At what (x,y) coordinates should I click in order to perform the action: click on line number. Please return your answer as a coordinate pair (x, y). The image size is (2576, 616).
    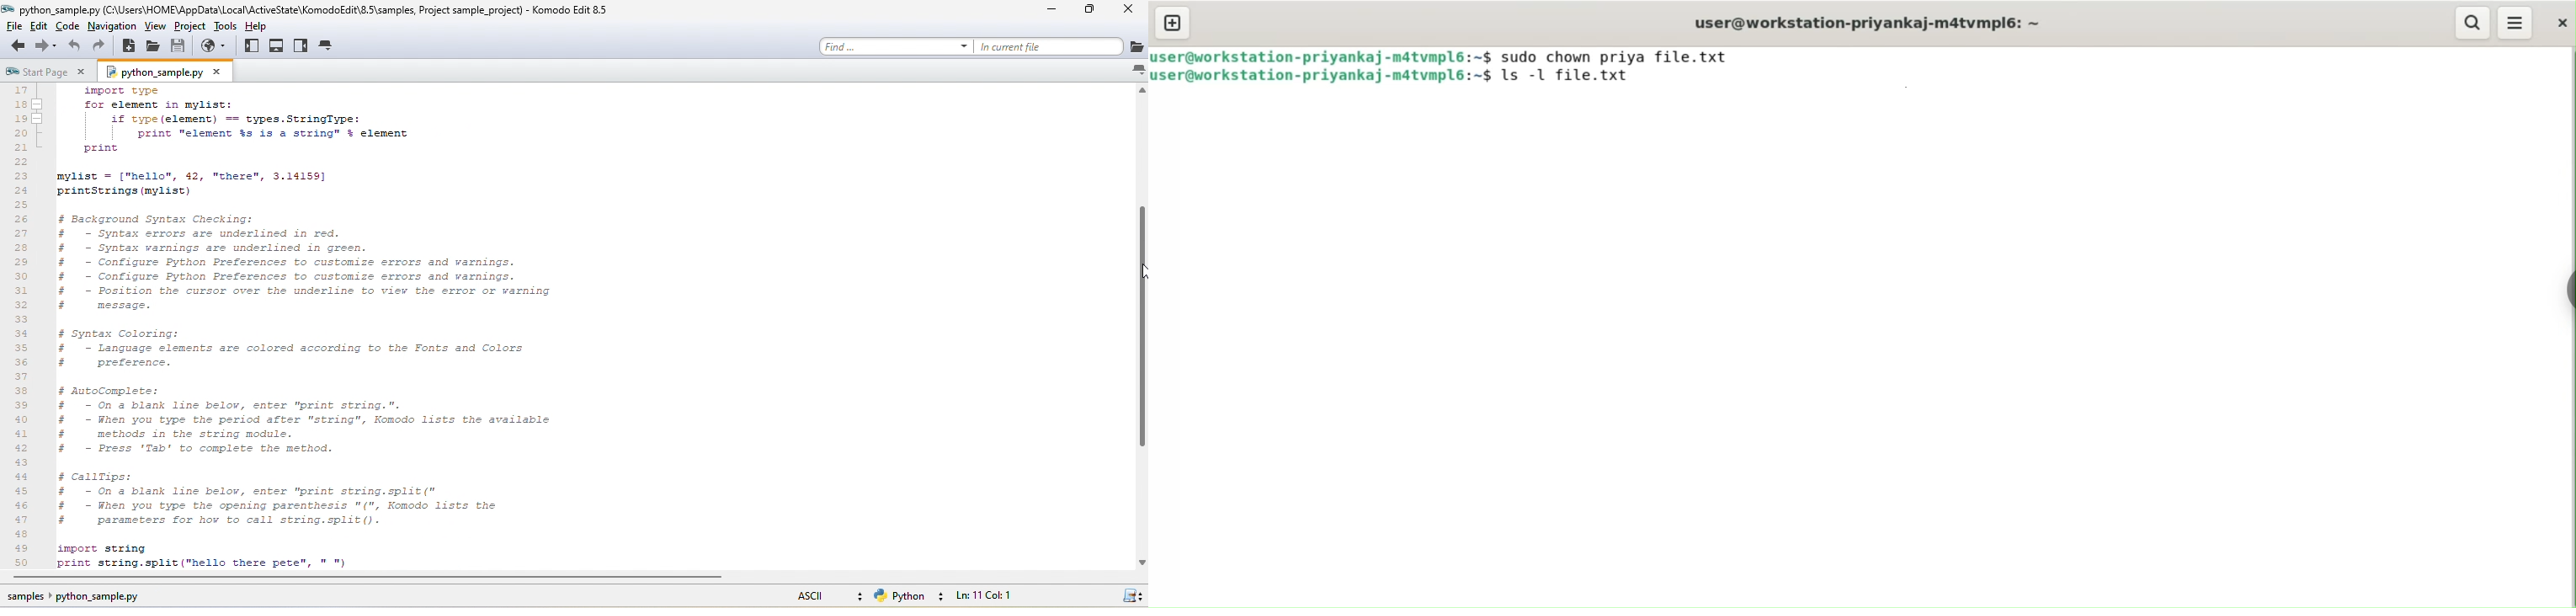
    Looking at the image, I should click on (24, 326).